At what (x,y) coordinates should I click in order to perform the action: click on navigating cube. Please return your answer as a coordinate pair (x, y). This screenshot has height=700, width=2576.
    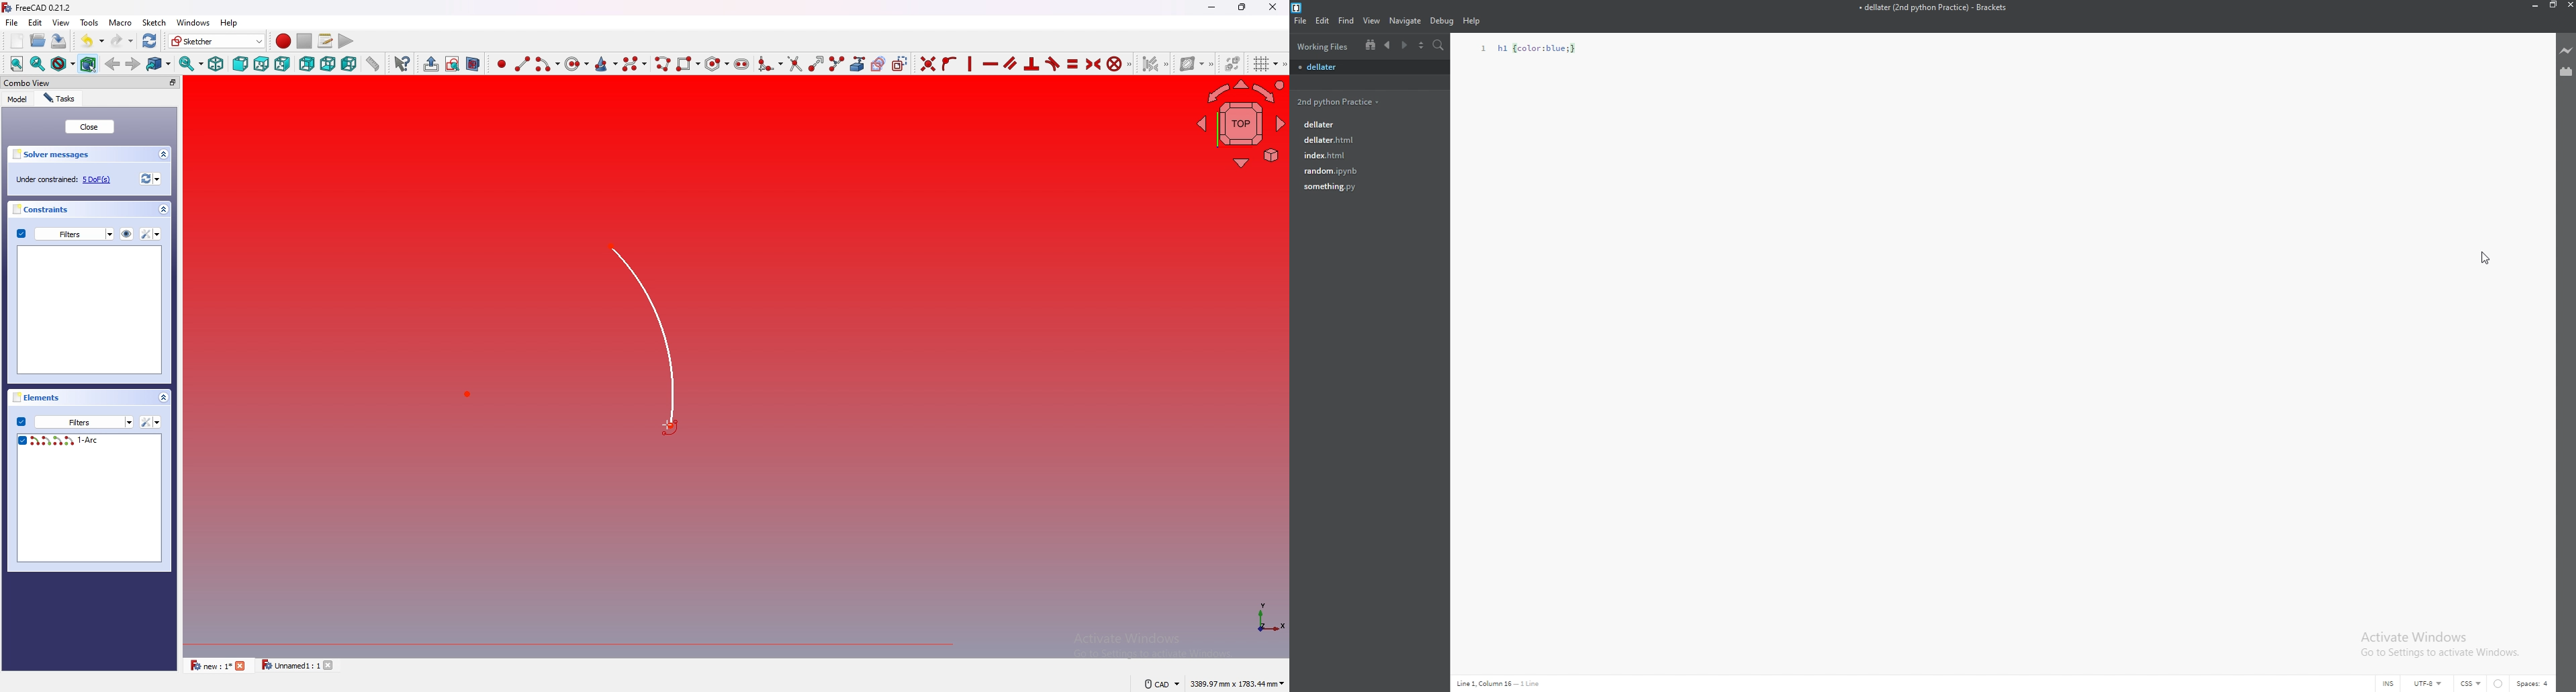
    Looking at the image, I should click on (1240, 122).